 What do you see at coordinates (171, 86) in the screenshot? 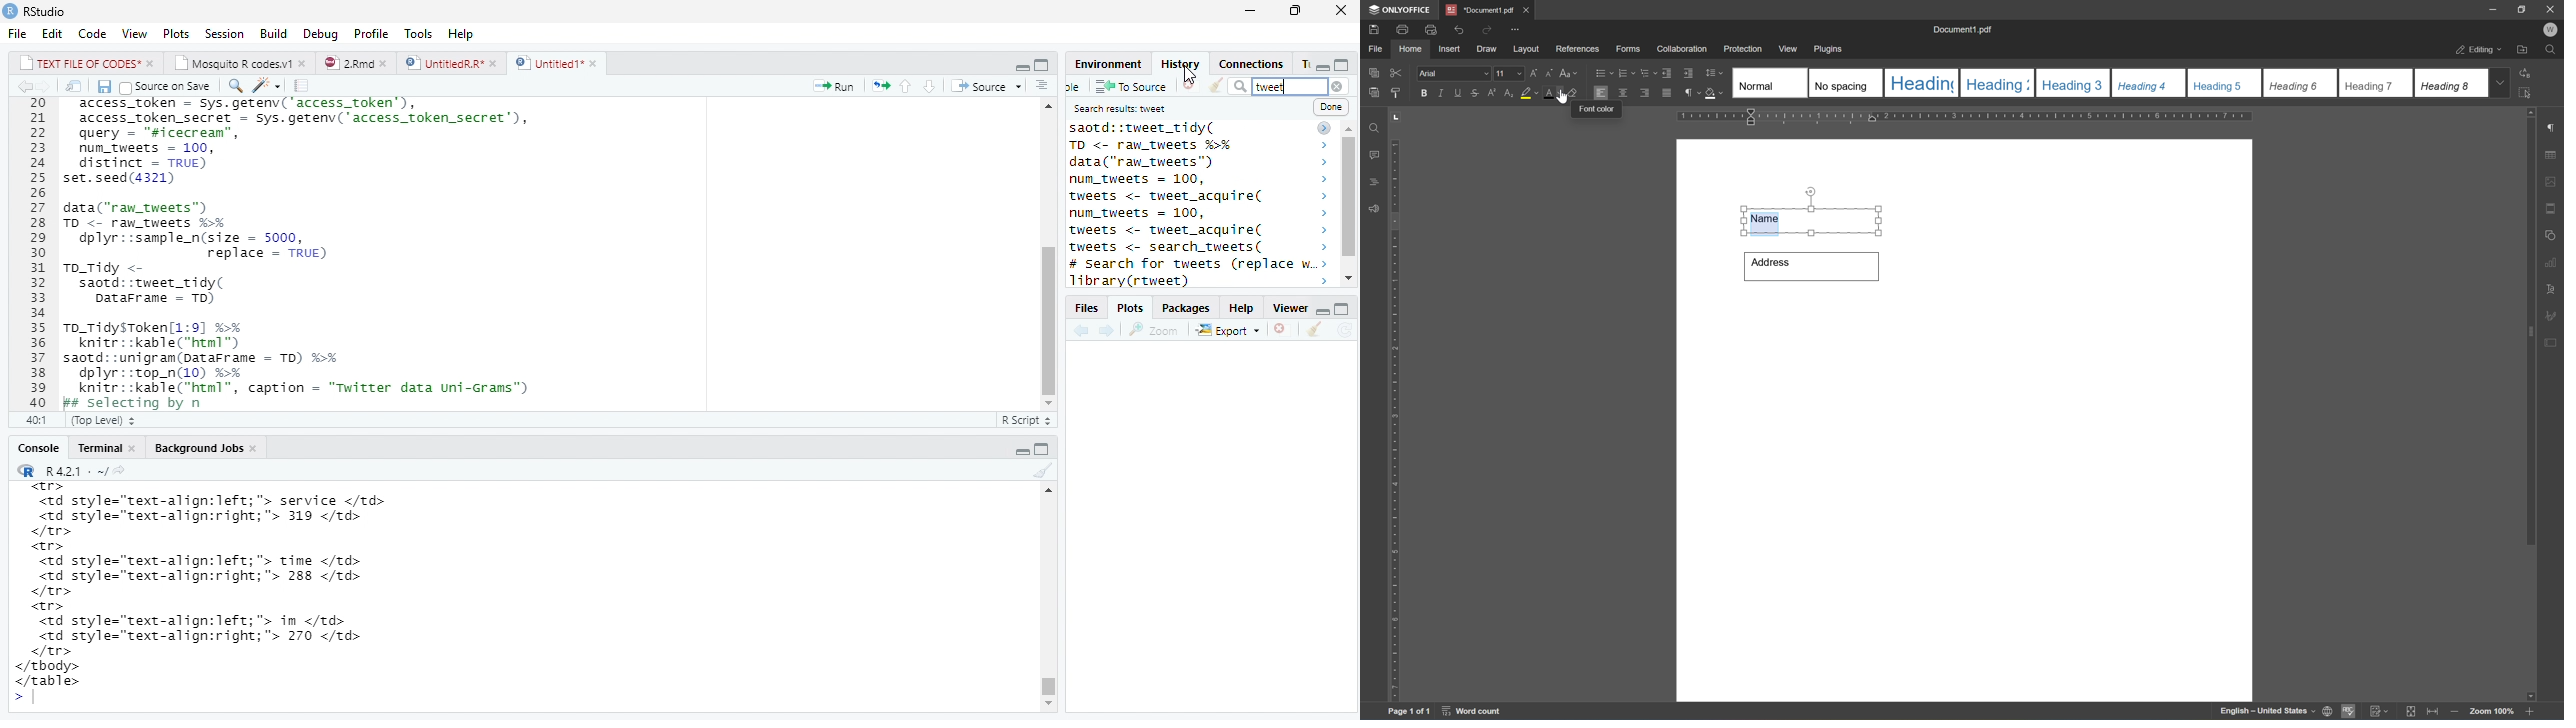
I see `Source on save` at bounding box center [171, 86].